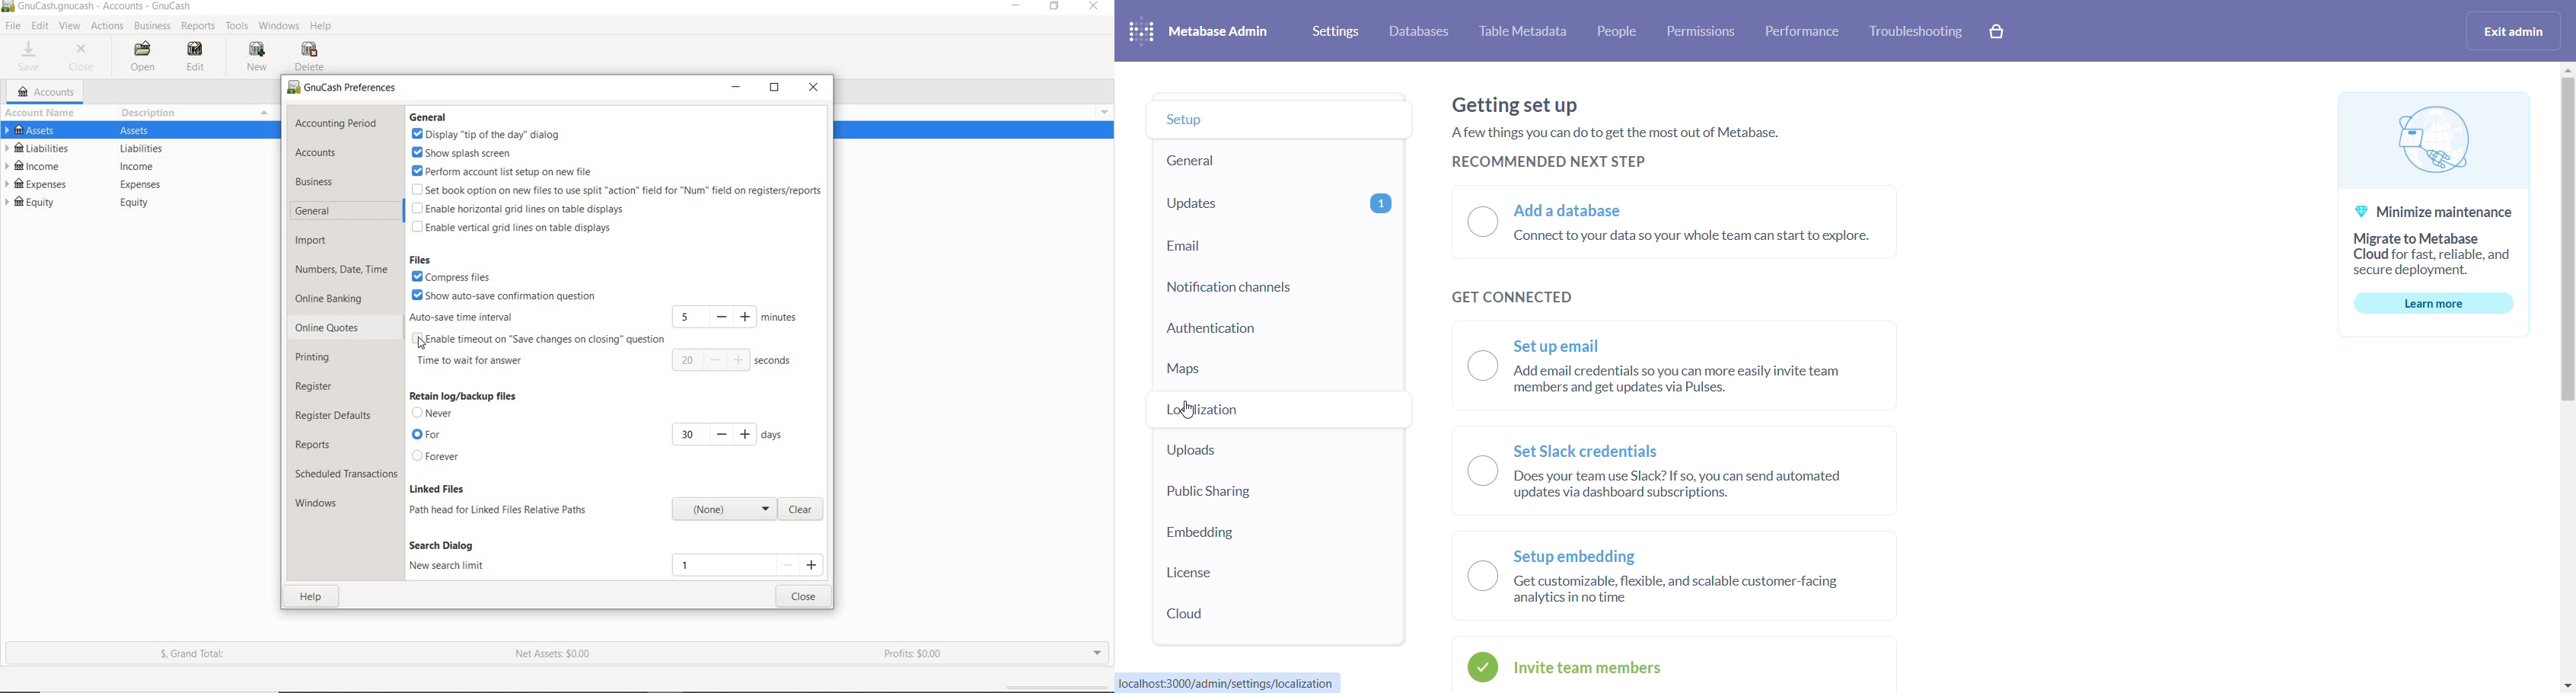  Describe the element at coordinates (192, 654) in the screenshot. I see `GRAND TOTAL` at that location.